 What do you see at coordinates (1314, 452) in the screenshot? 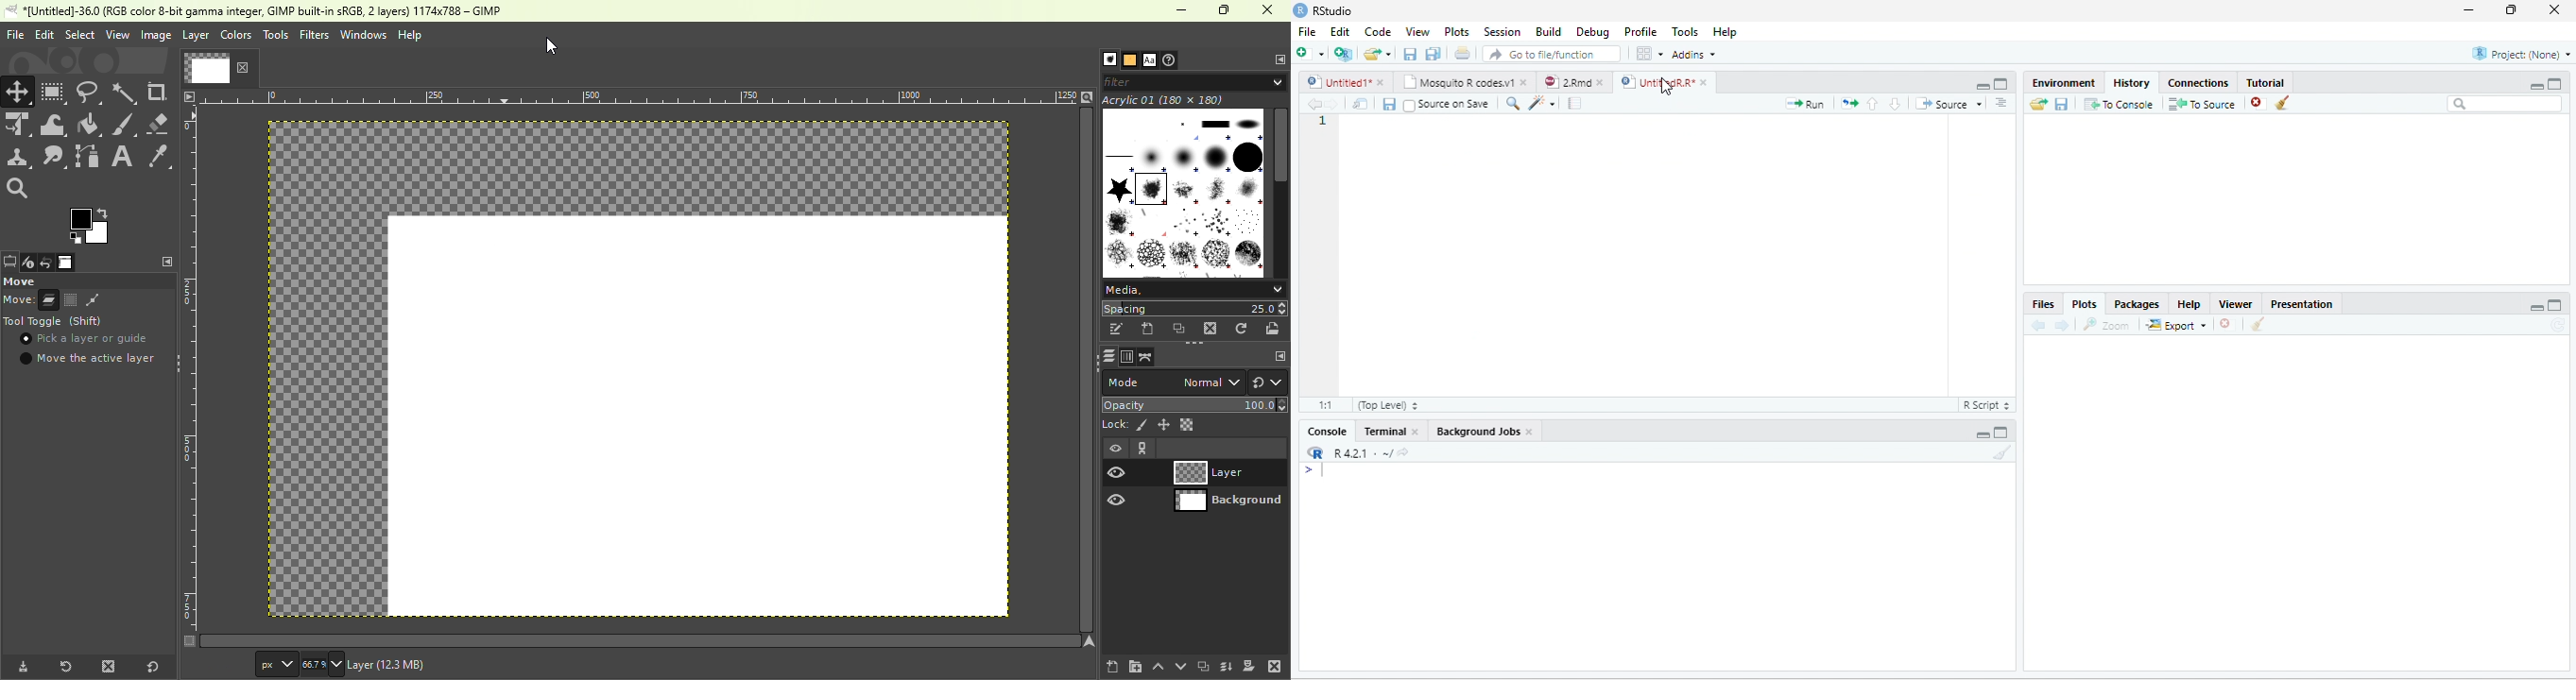
I see `R` at bounding box center [1314, 452].